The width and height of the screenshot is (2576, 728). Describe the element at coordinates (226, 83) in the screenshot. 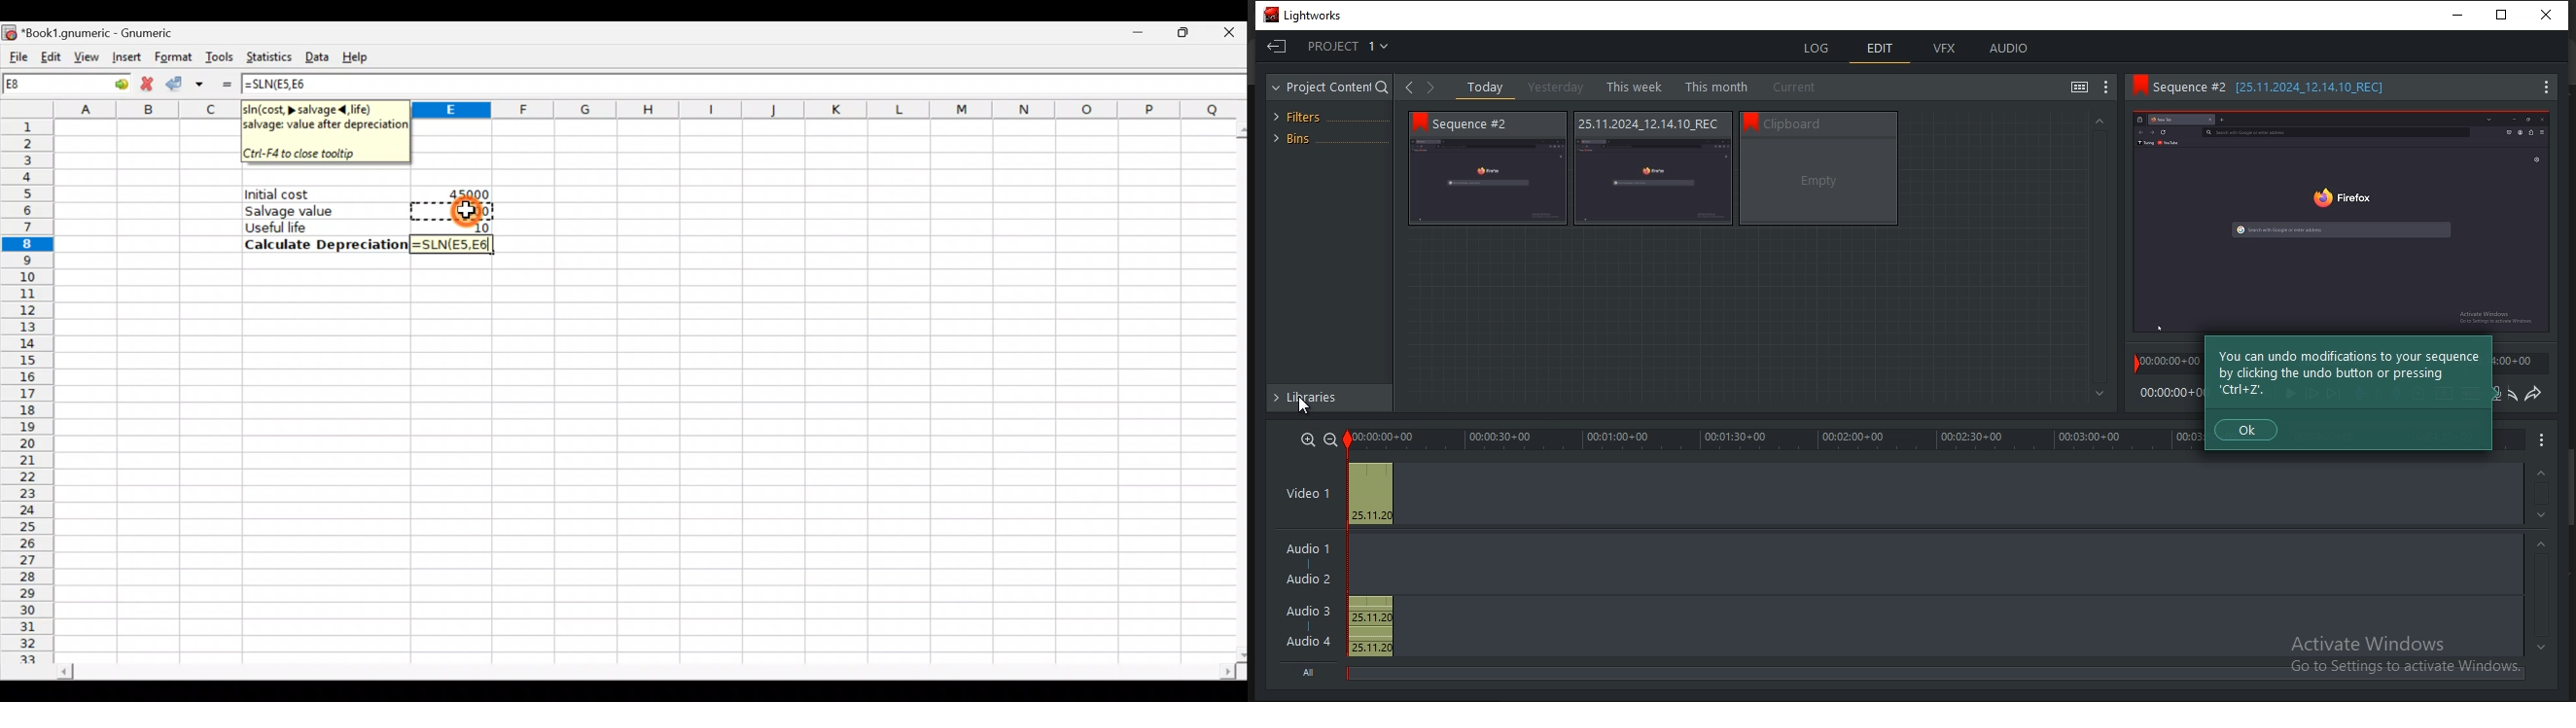

I see `Enter formula` at that location.